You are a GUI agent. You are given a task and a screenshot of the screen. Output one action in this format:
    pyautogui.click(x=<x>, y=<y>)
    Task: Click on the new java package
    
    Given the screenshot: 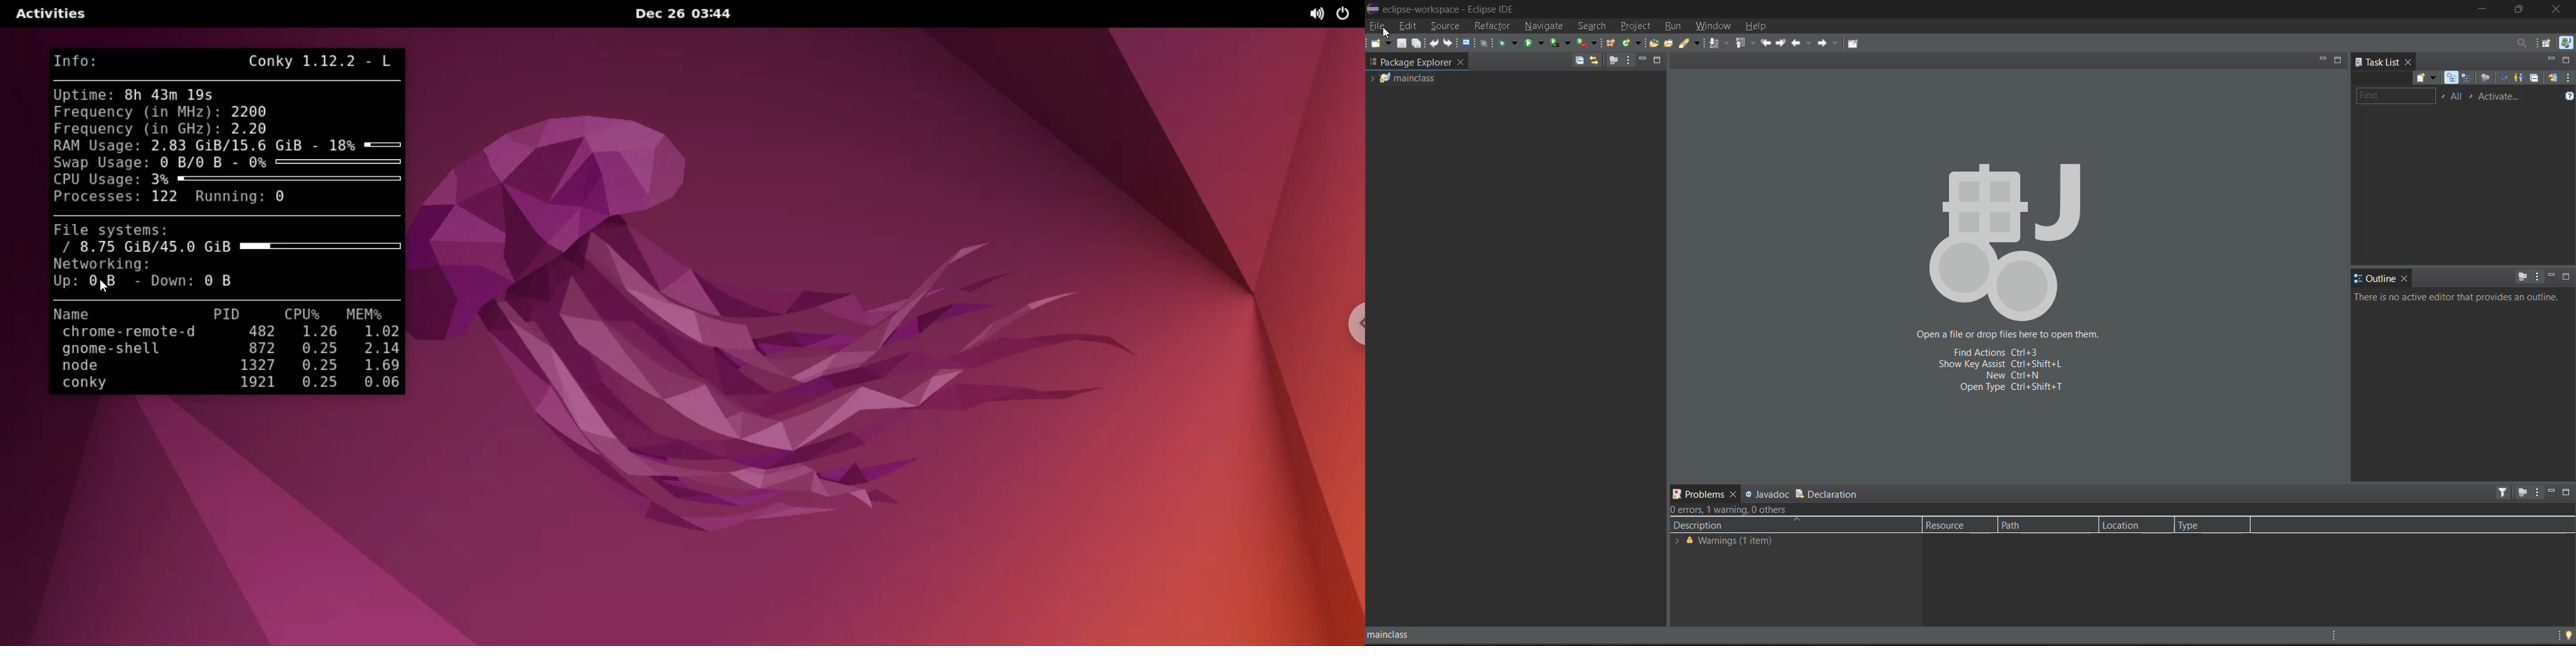 What is the action you would take?
    pyautogui.click(x=1612, y=44)
    